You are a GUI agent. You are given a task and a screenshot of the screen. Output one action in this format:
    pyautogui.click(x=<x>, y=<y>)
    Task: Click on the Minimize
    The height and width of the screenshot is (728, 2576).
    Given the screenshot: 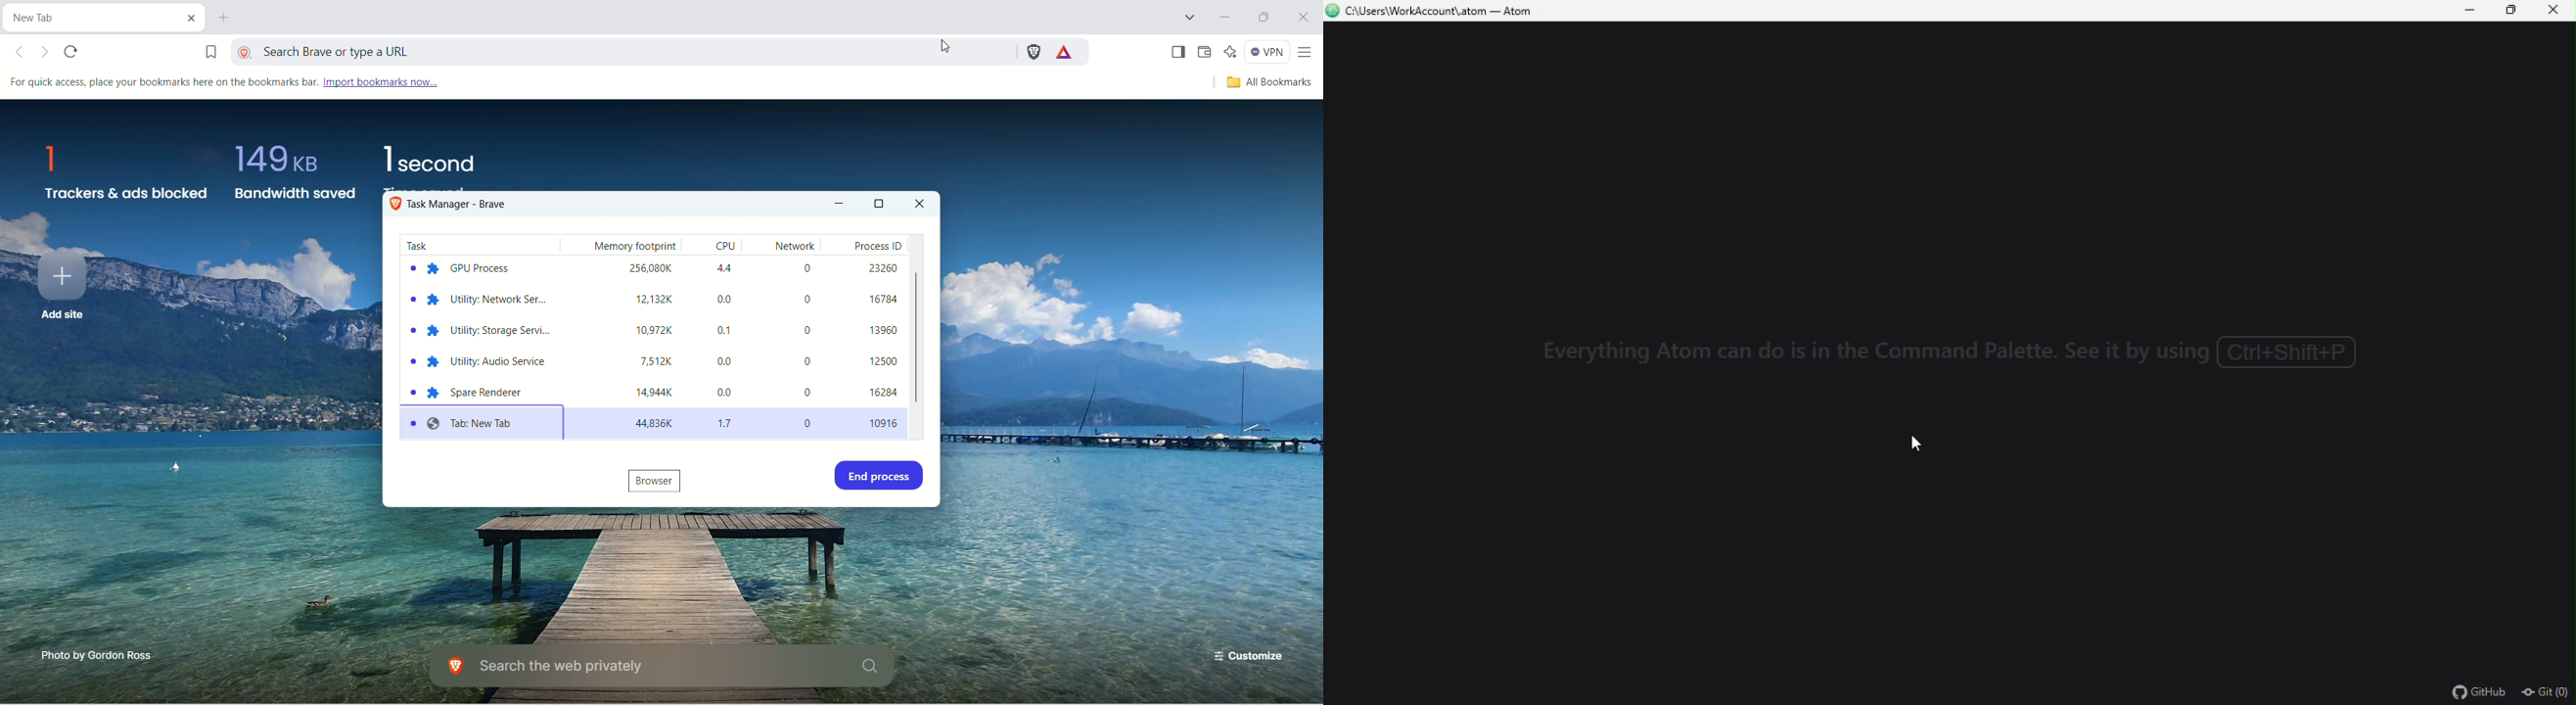 What is the action you would take?
    pyautogui.click(x=2463, y=12)
    